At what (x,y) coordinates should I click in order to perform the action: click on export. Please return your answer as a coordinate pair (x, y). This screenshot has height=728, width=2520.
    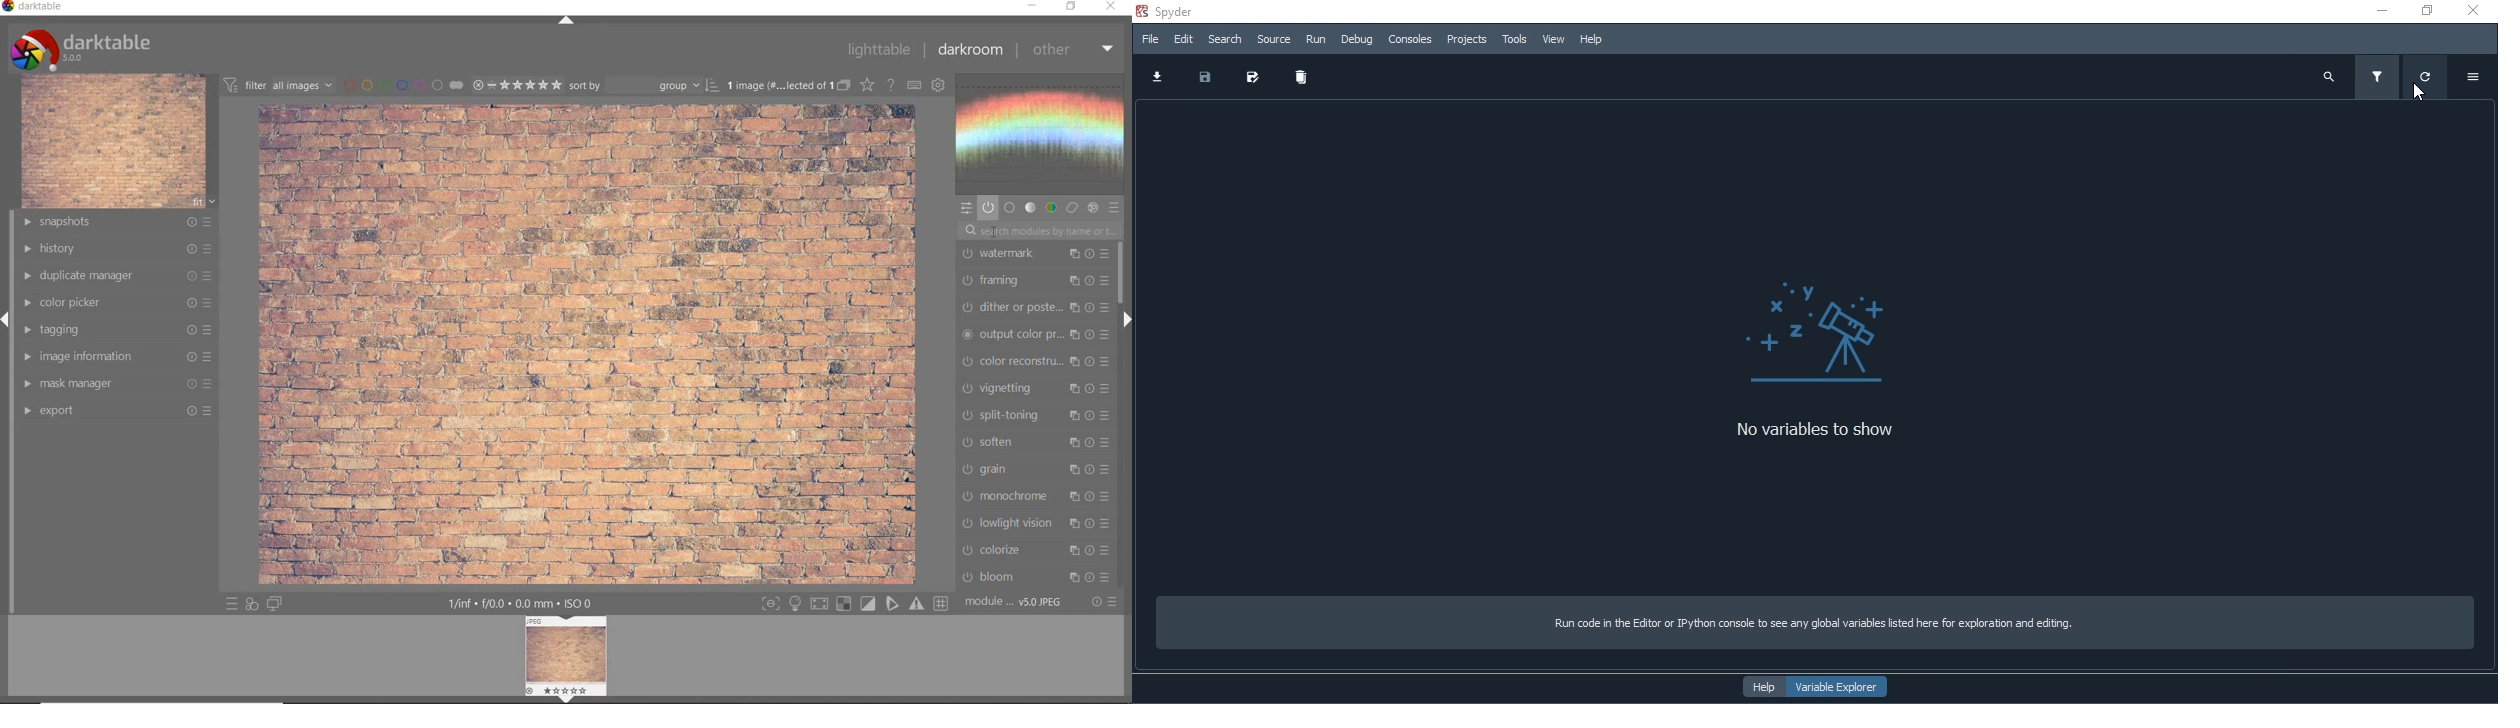
    Looking at the image, I should click on (117, 413).